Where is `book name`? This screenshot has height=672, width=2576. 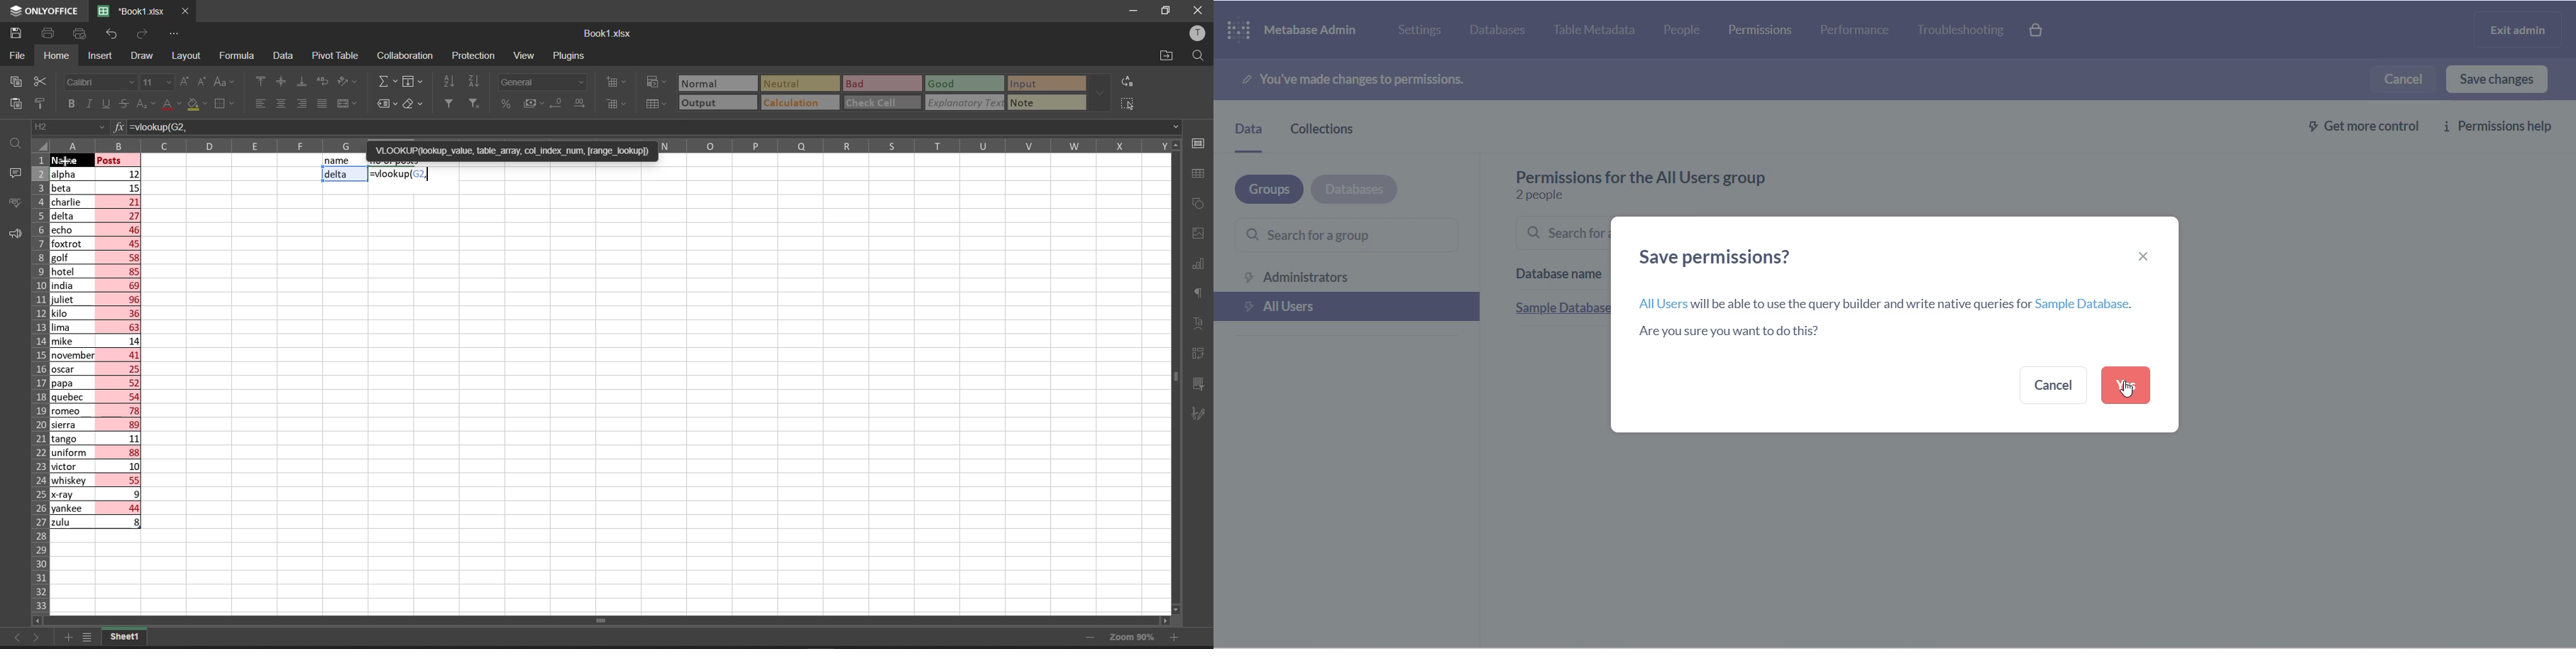
book name is located at coordinates (606, 34).